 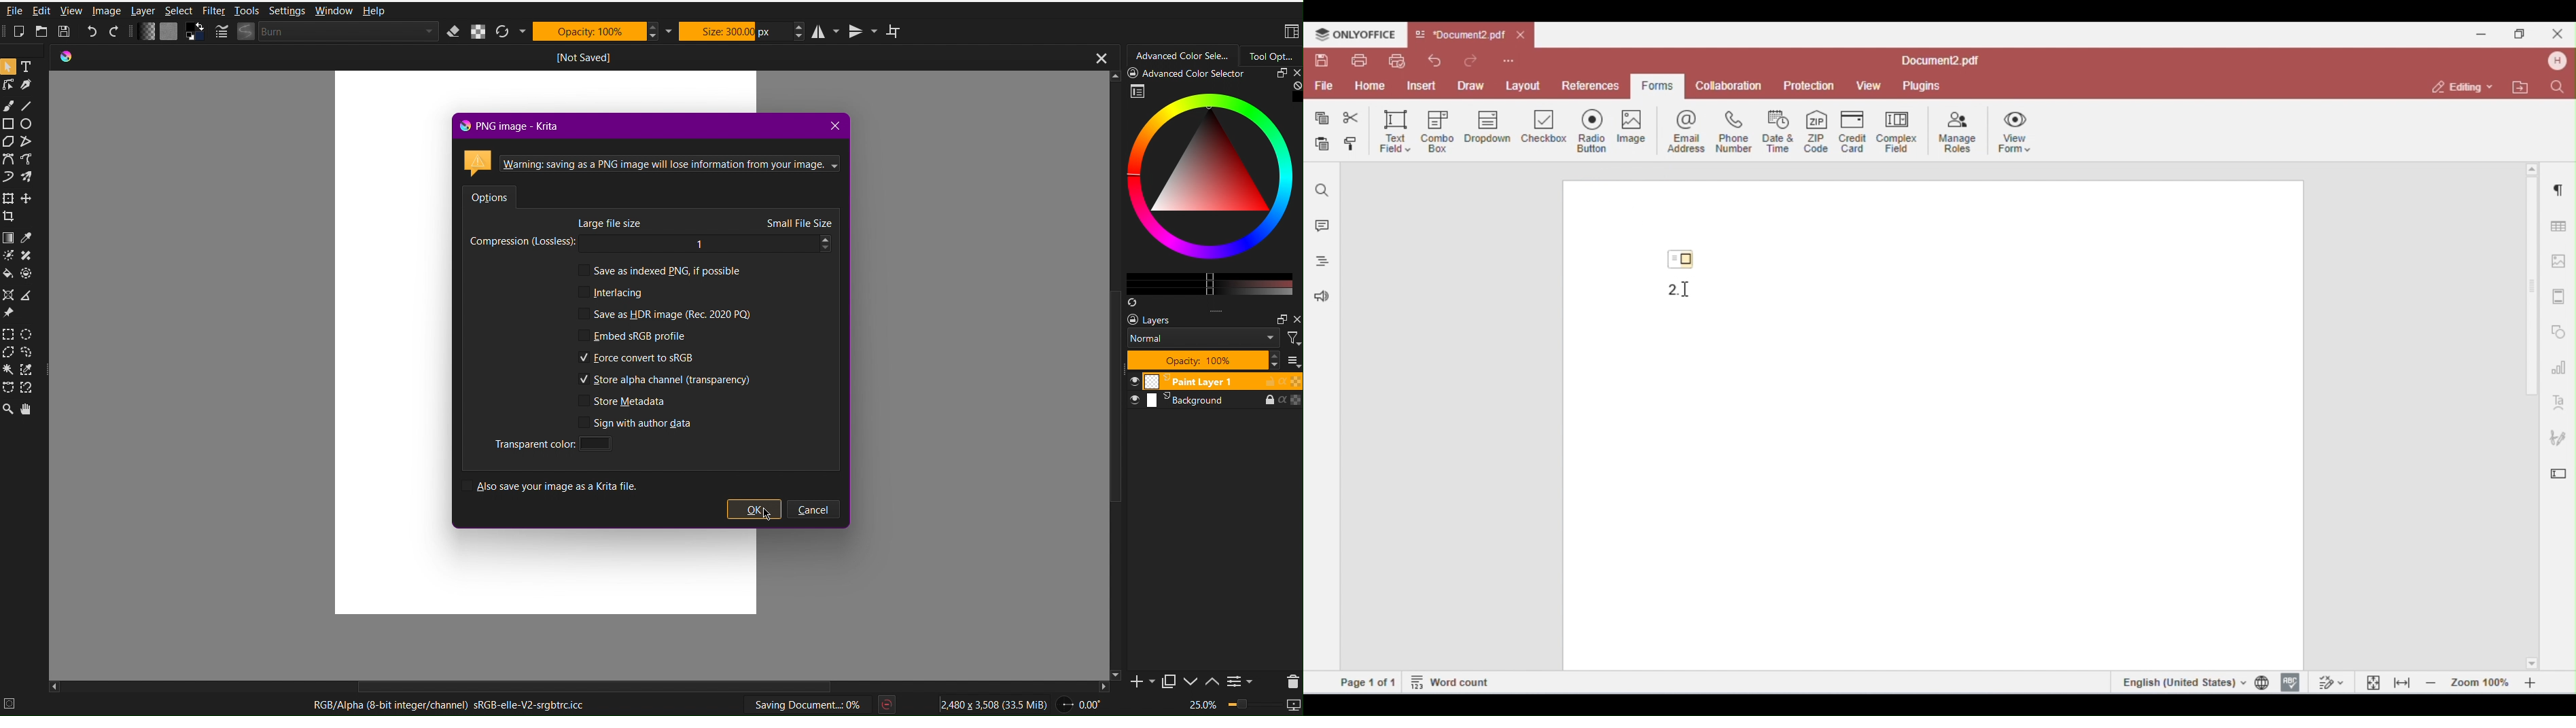 I want to click on Settings, so click(x=287, y=10).